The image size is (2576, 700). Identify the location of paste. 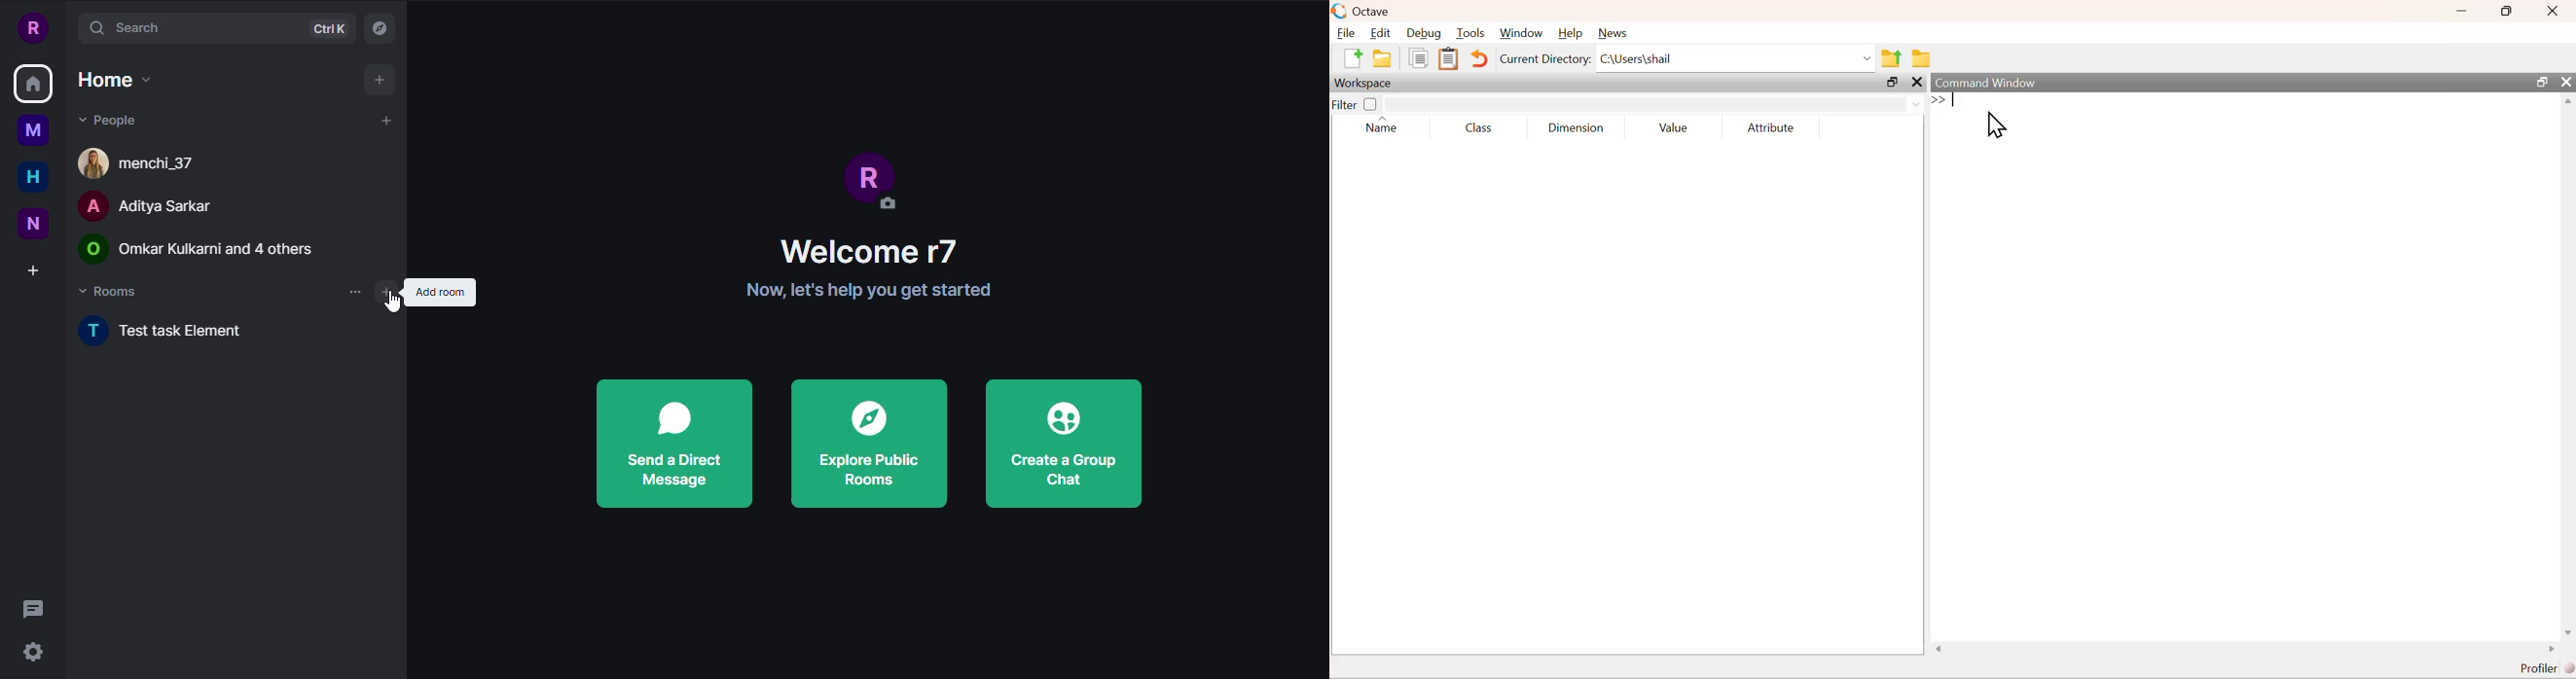
(1449, 59).